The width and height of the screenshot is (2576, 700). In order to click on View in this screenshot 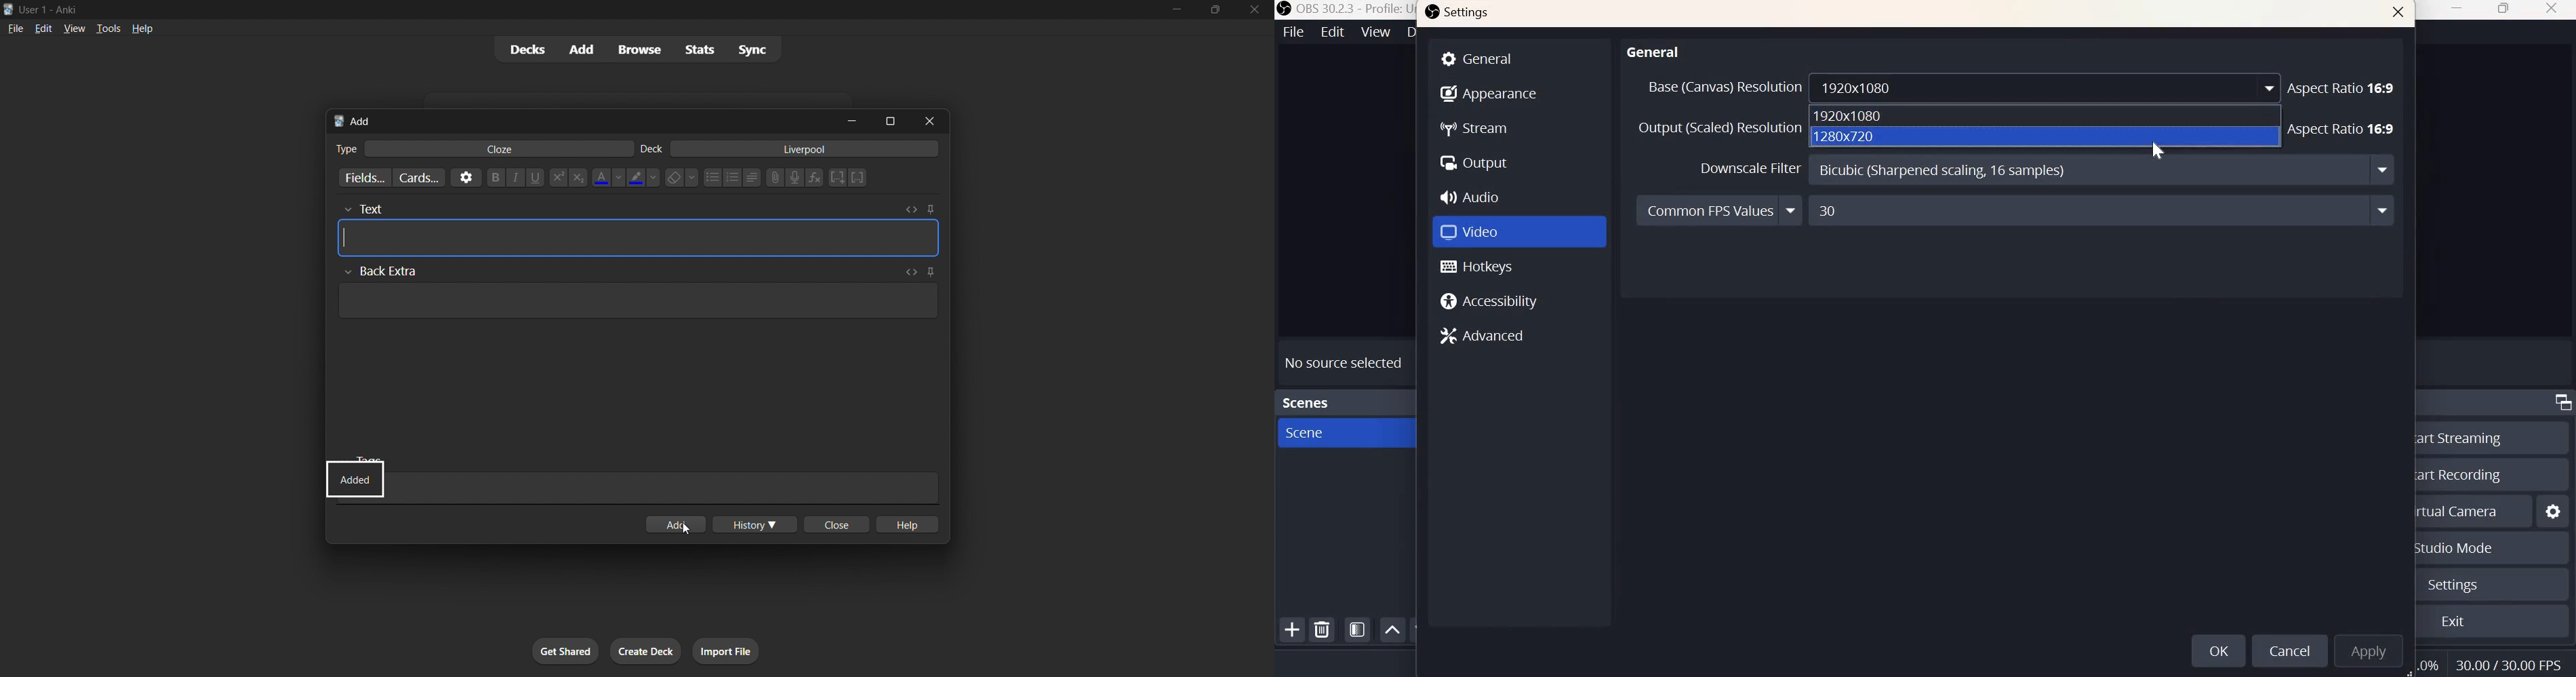, I will do `click(1376, 33)`.